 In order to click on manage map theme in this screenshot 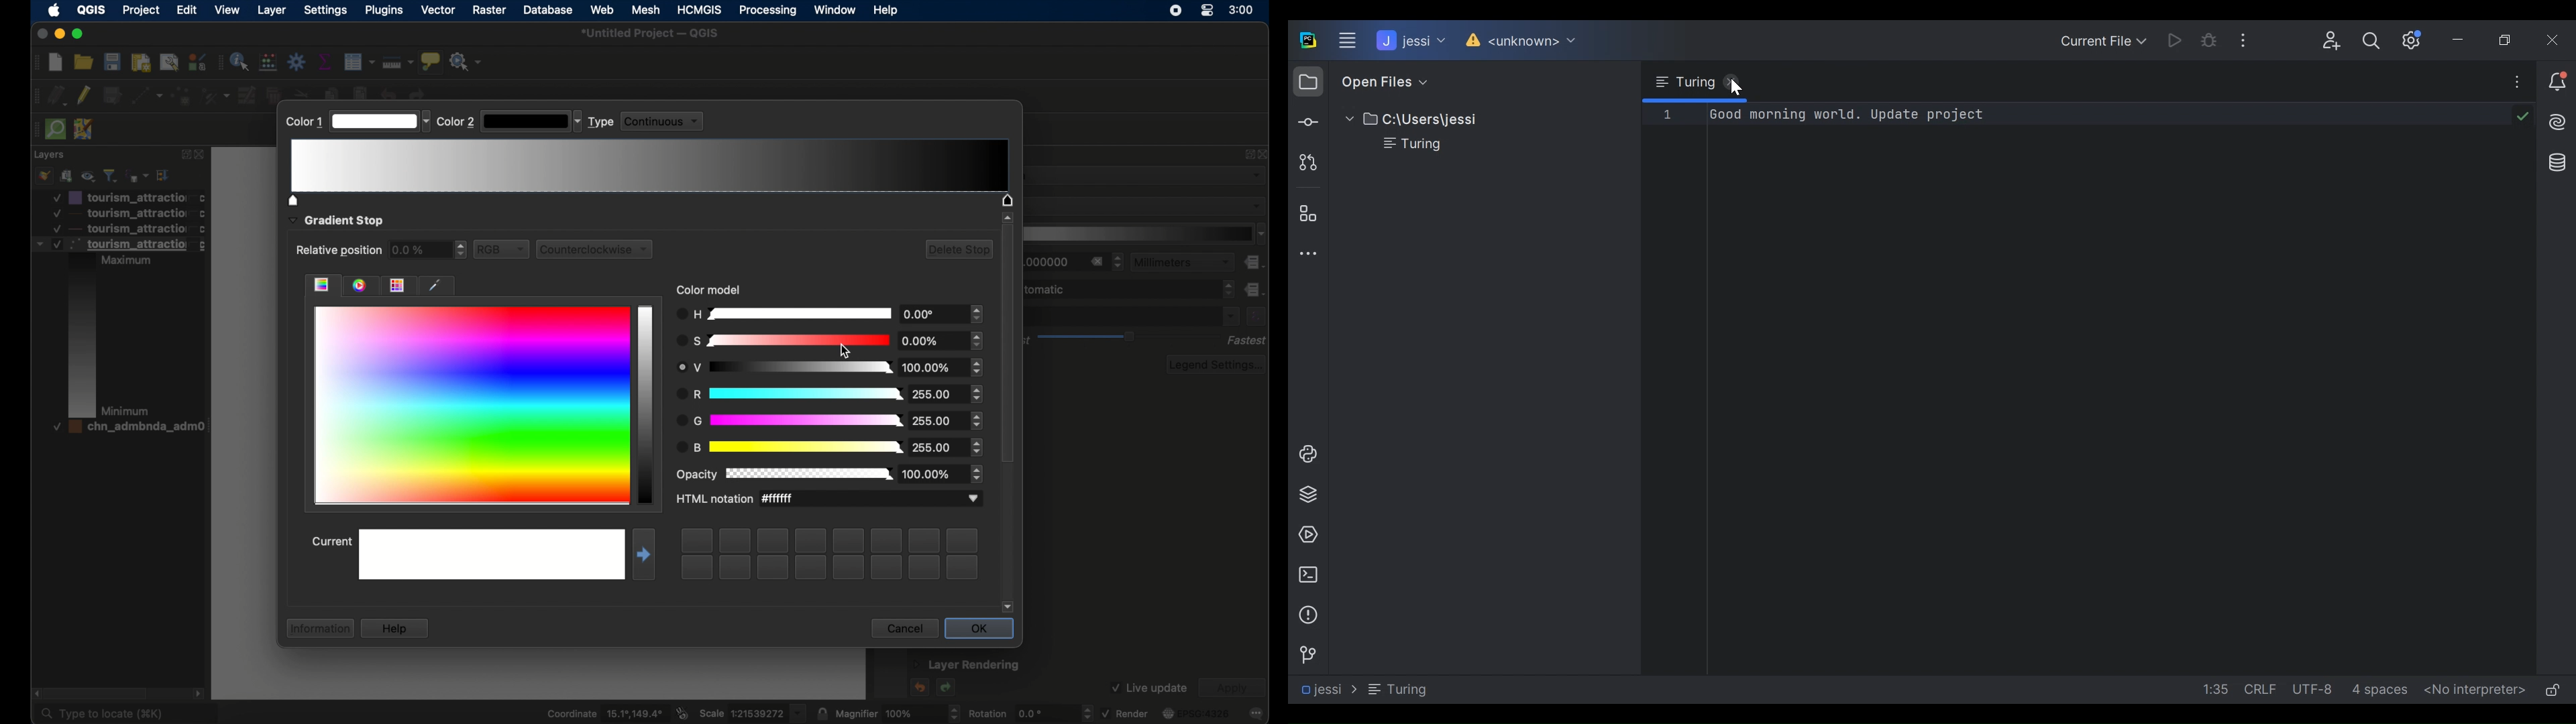, I will do `click(89, 176)`.